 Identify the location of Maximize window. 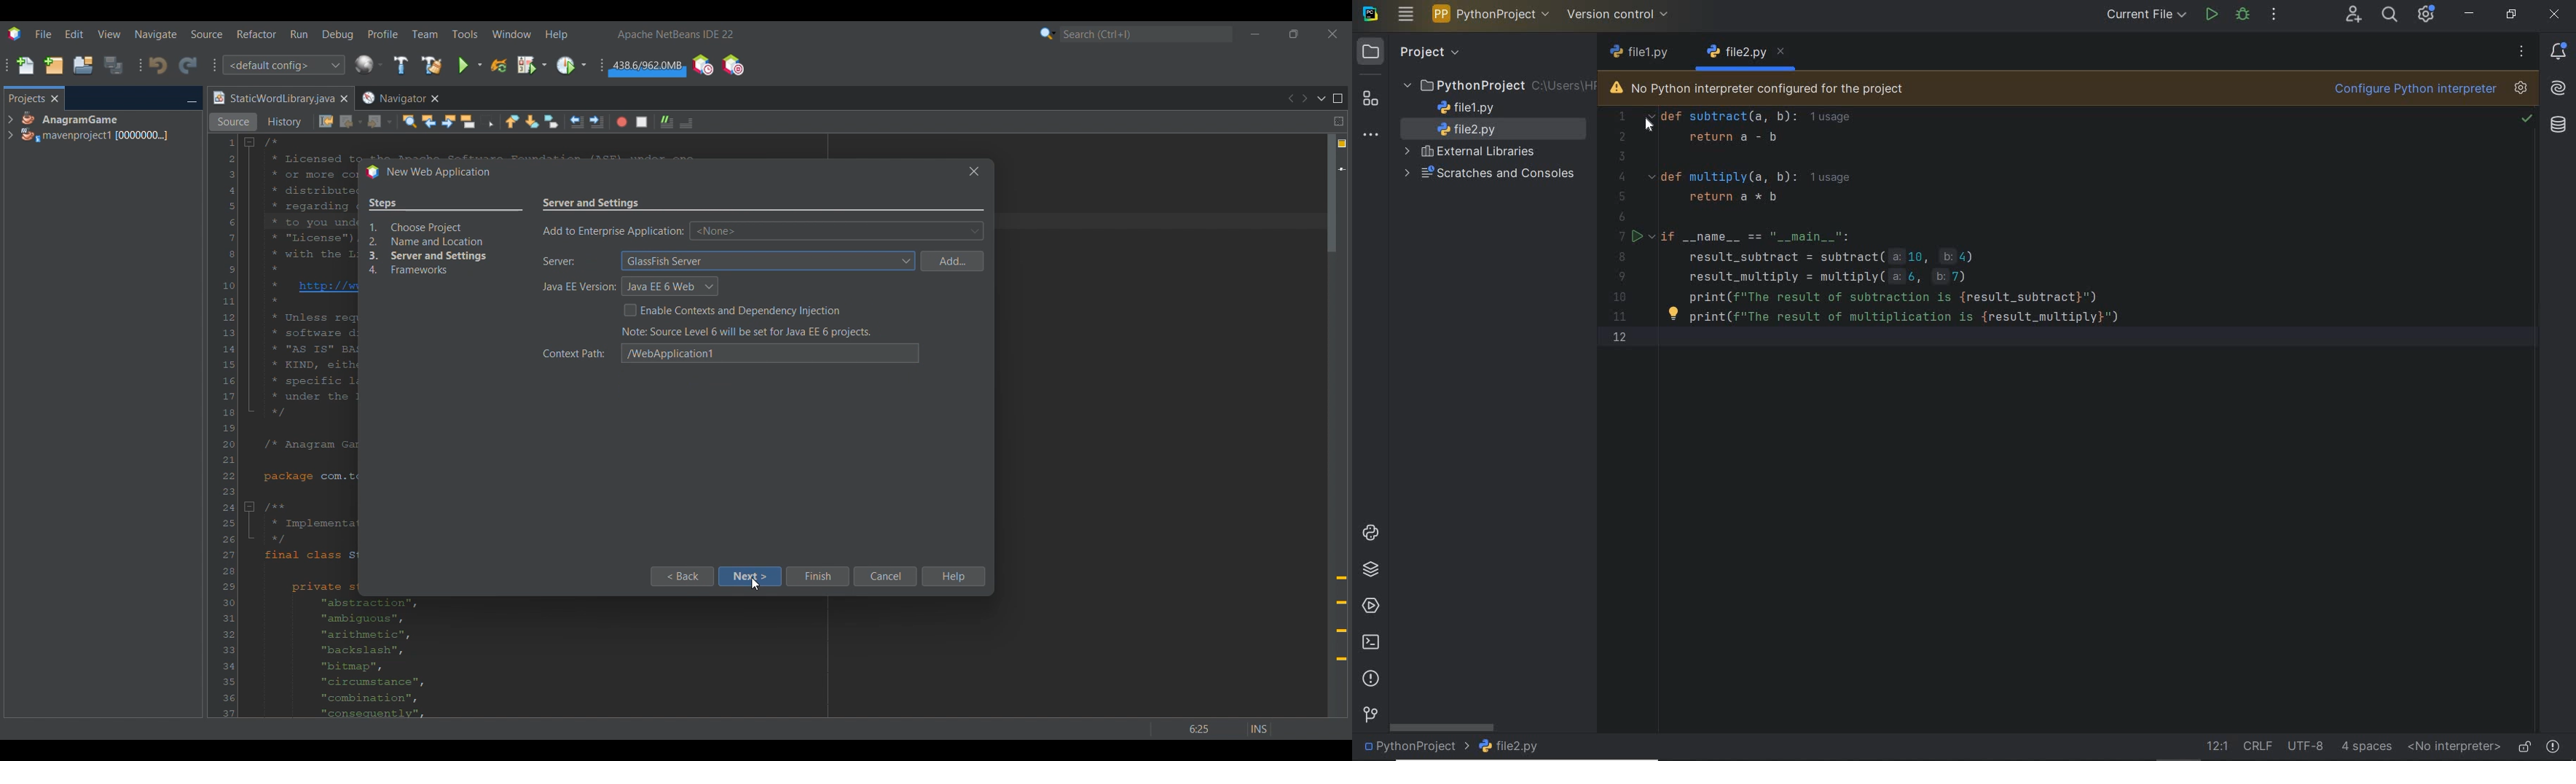
(1338, 99).